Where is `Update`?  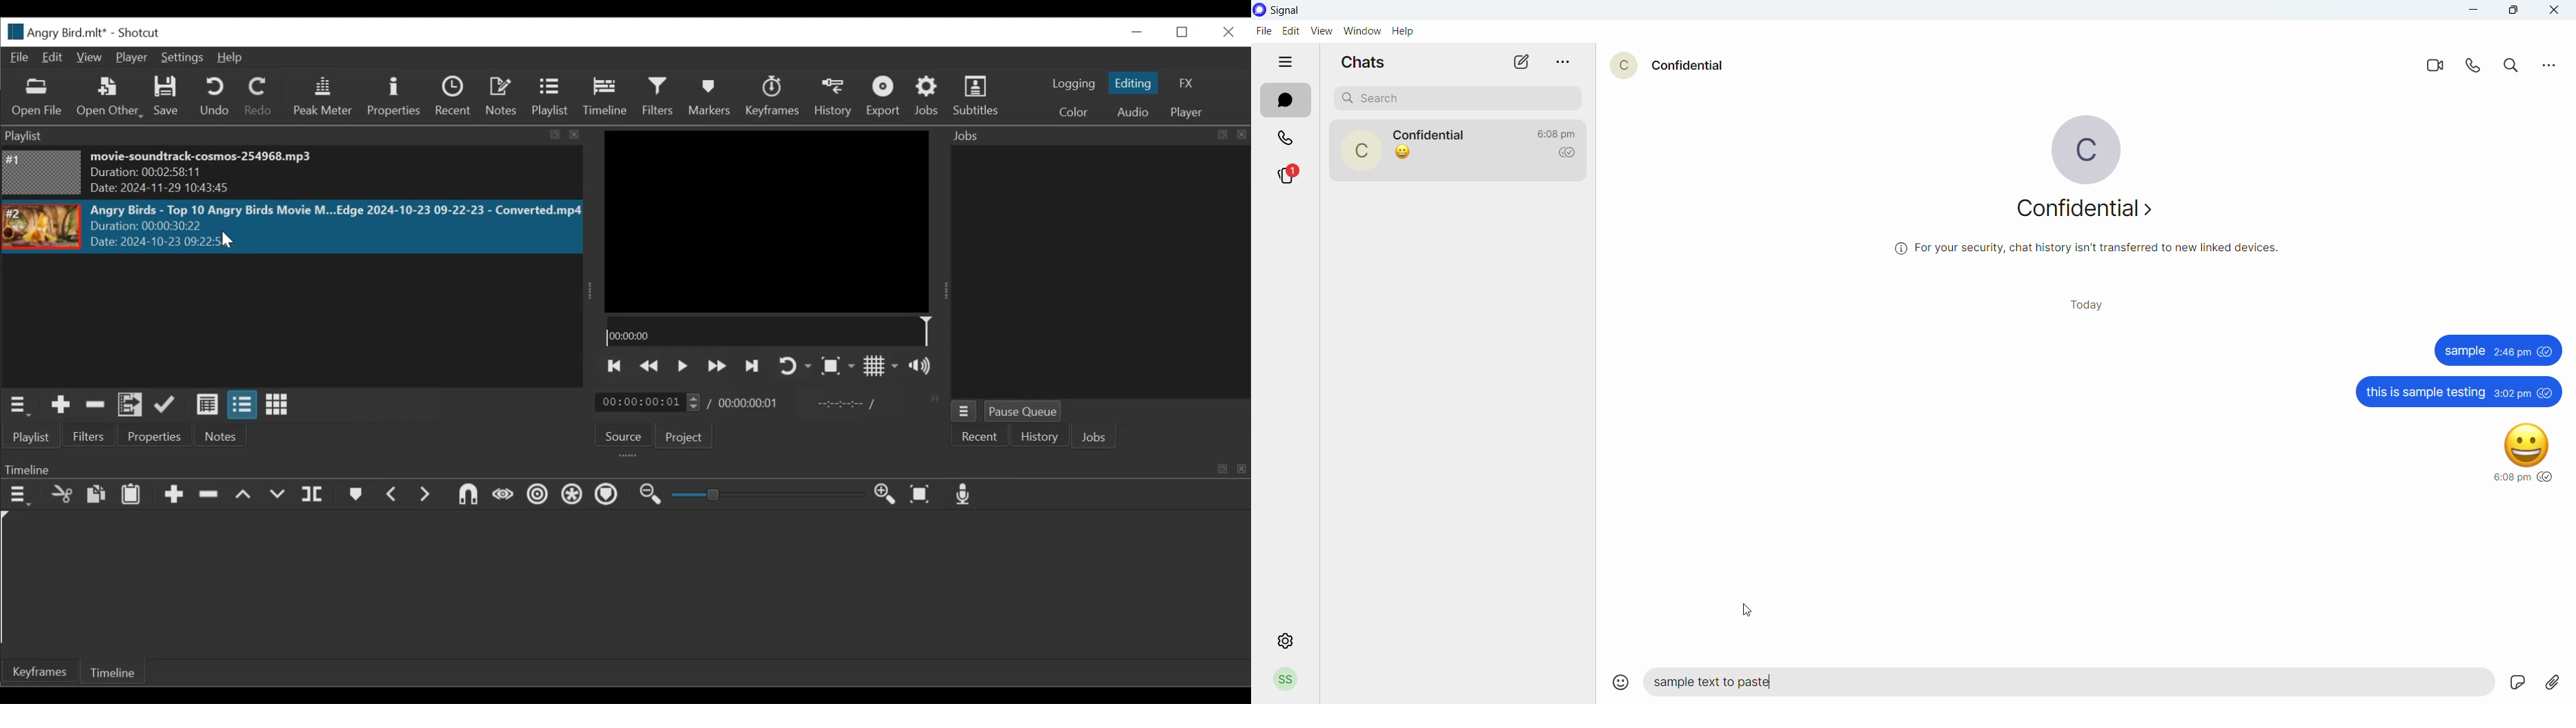
Update is located at coordinates (169, 405).